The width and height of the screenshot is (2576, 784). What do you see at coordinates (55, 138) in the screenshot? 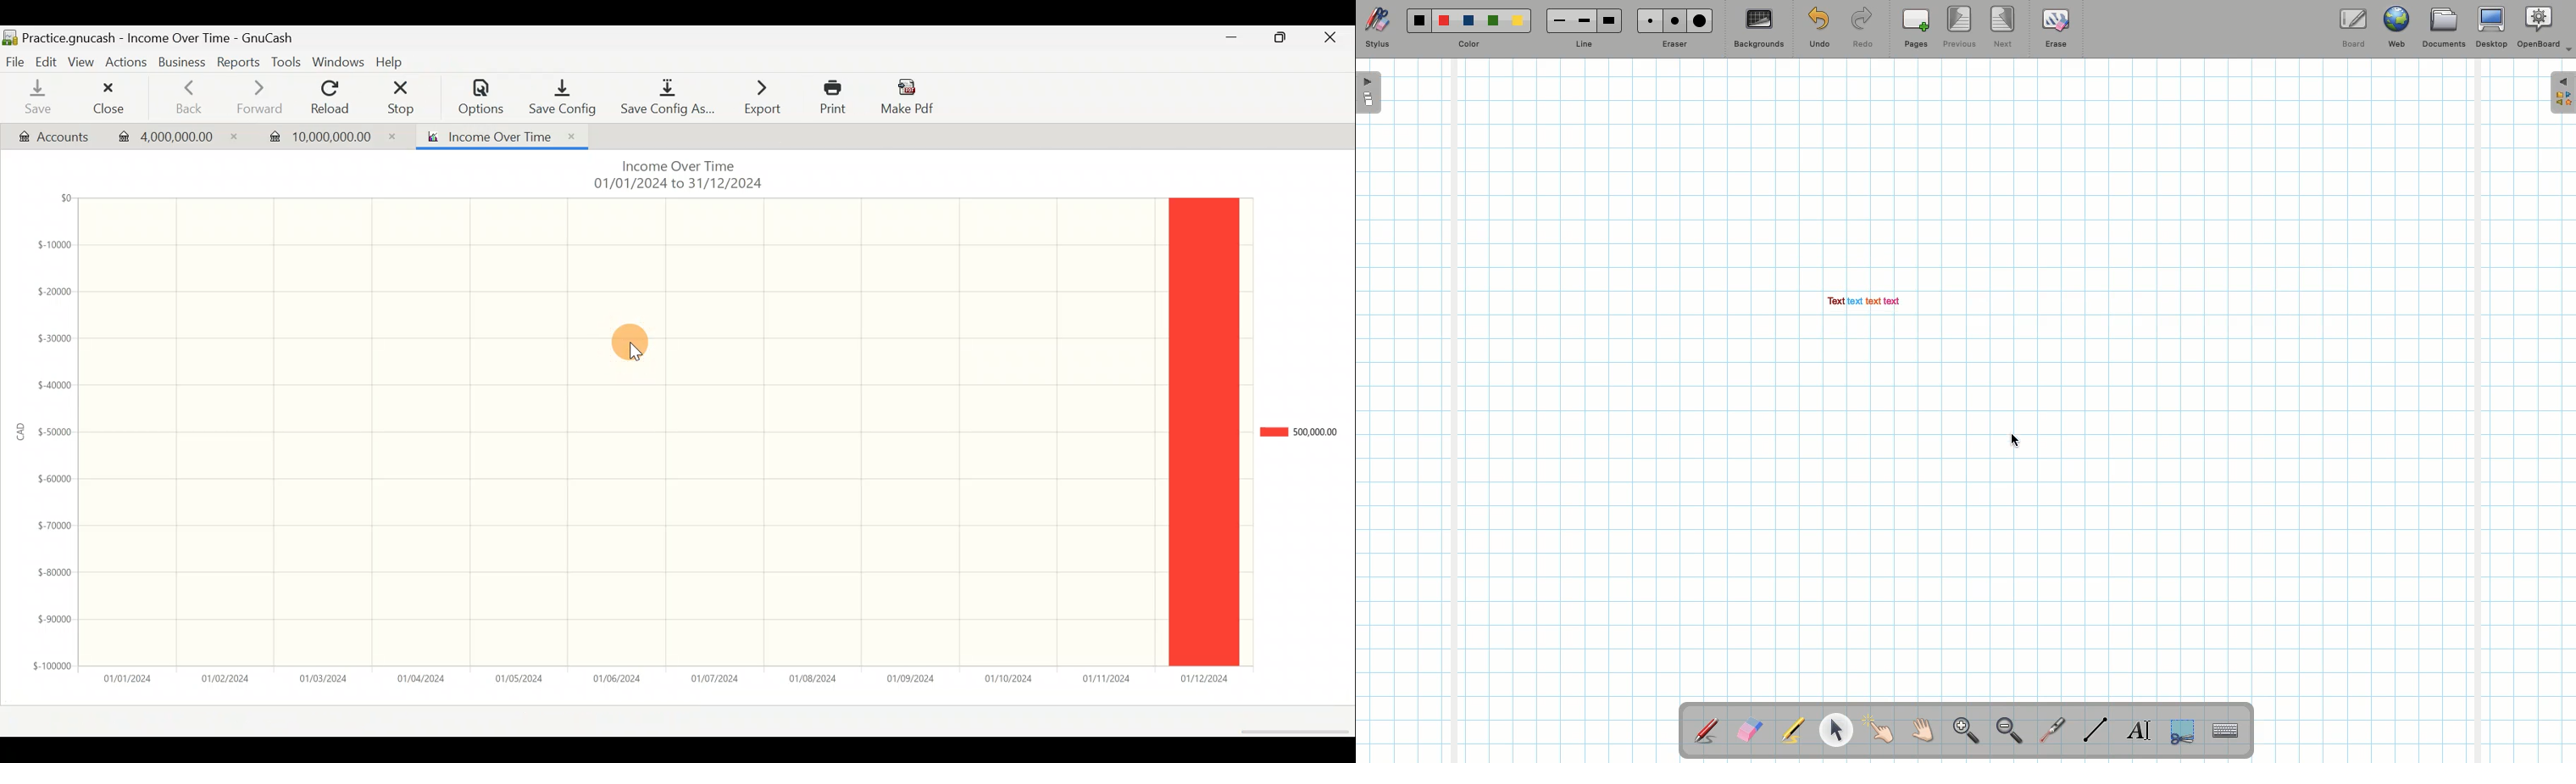
I see `Accounts` at bounding box center [55, 138].